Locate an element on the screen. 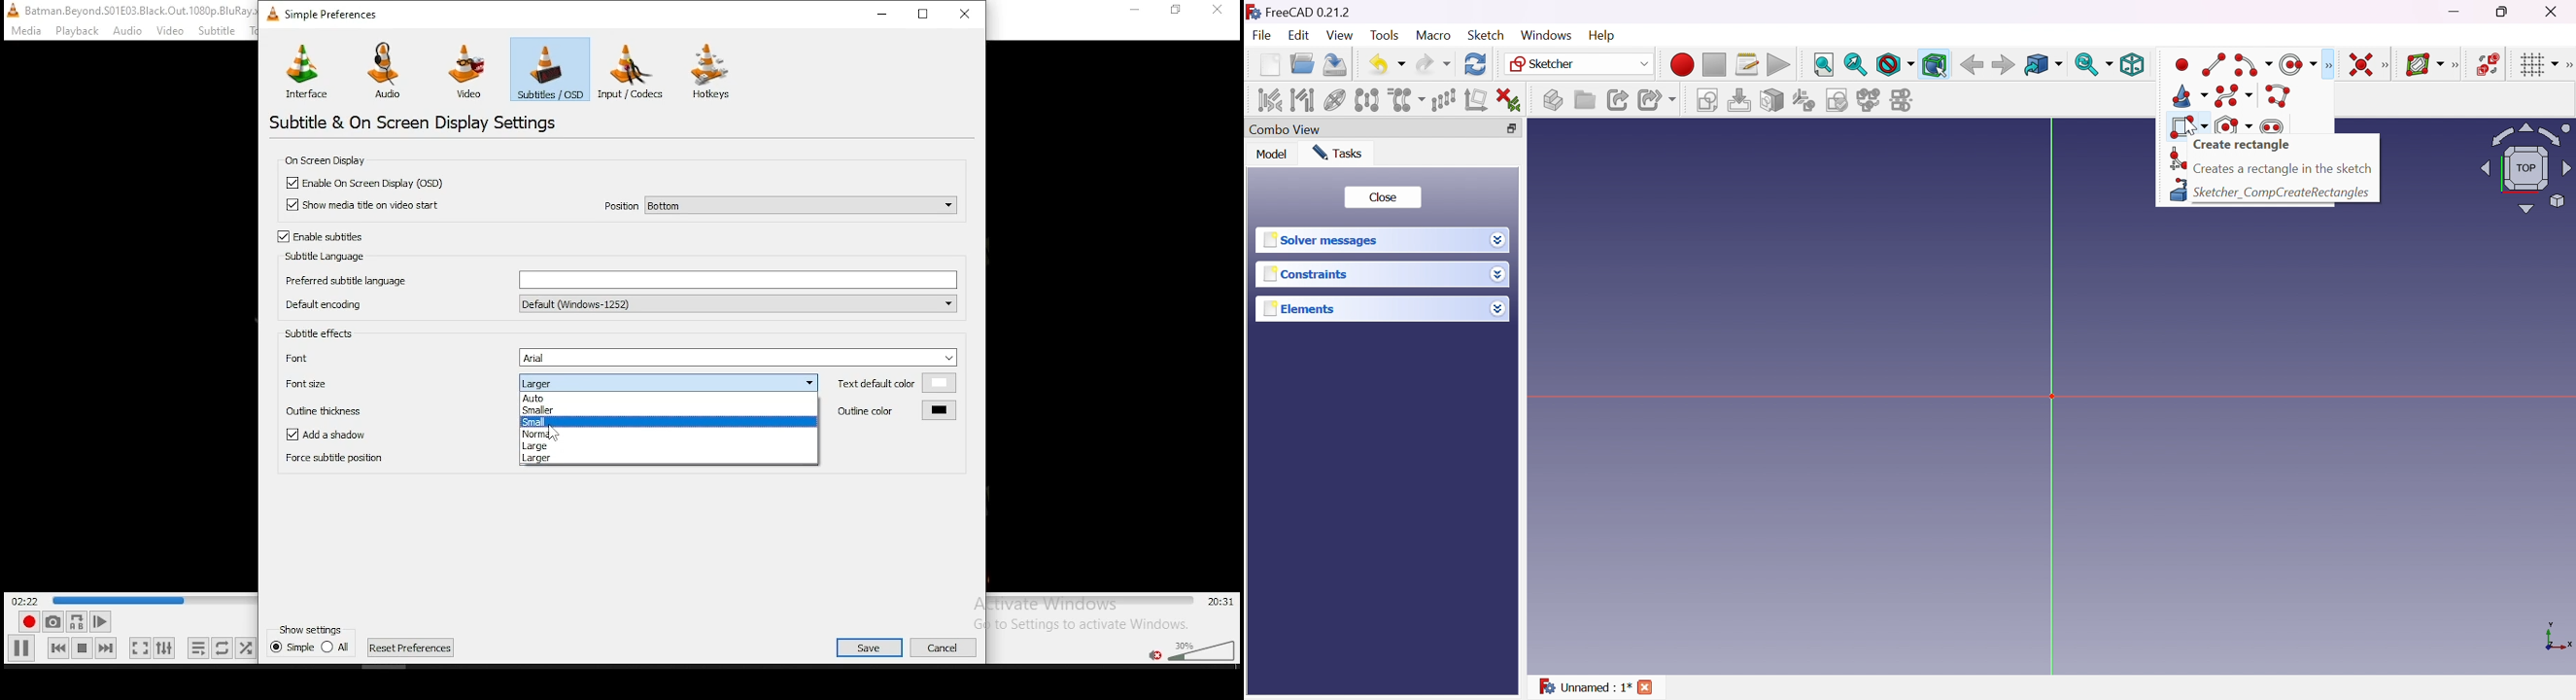  Elements is located at coordinates (1299, 310).